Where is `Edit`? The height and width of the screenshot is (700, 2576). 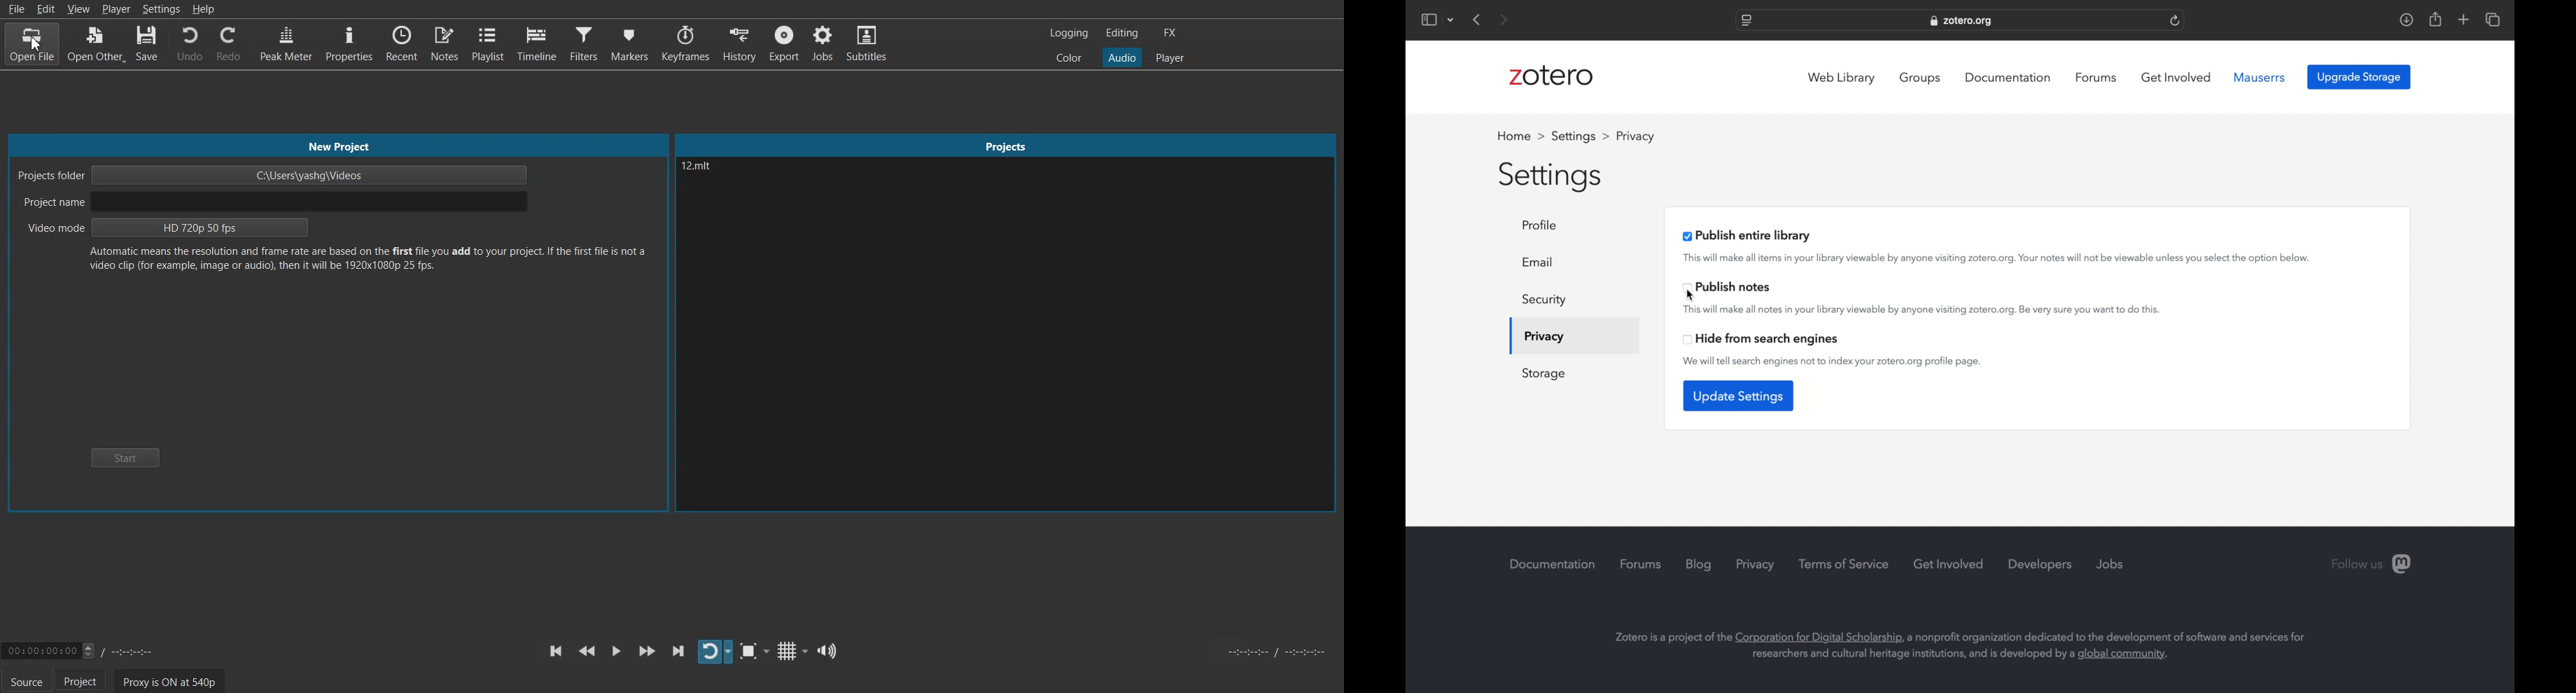 Edit is located at coordinates (46, 8).